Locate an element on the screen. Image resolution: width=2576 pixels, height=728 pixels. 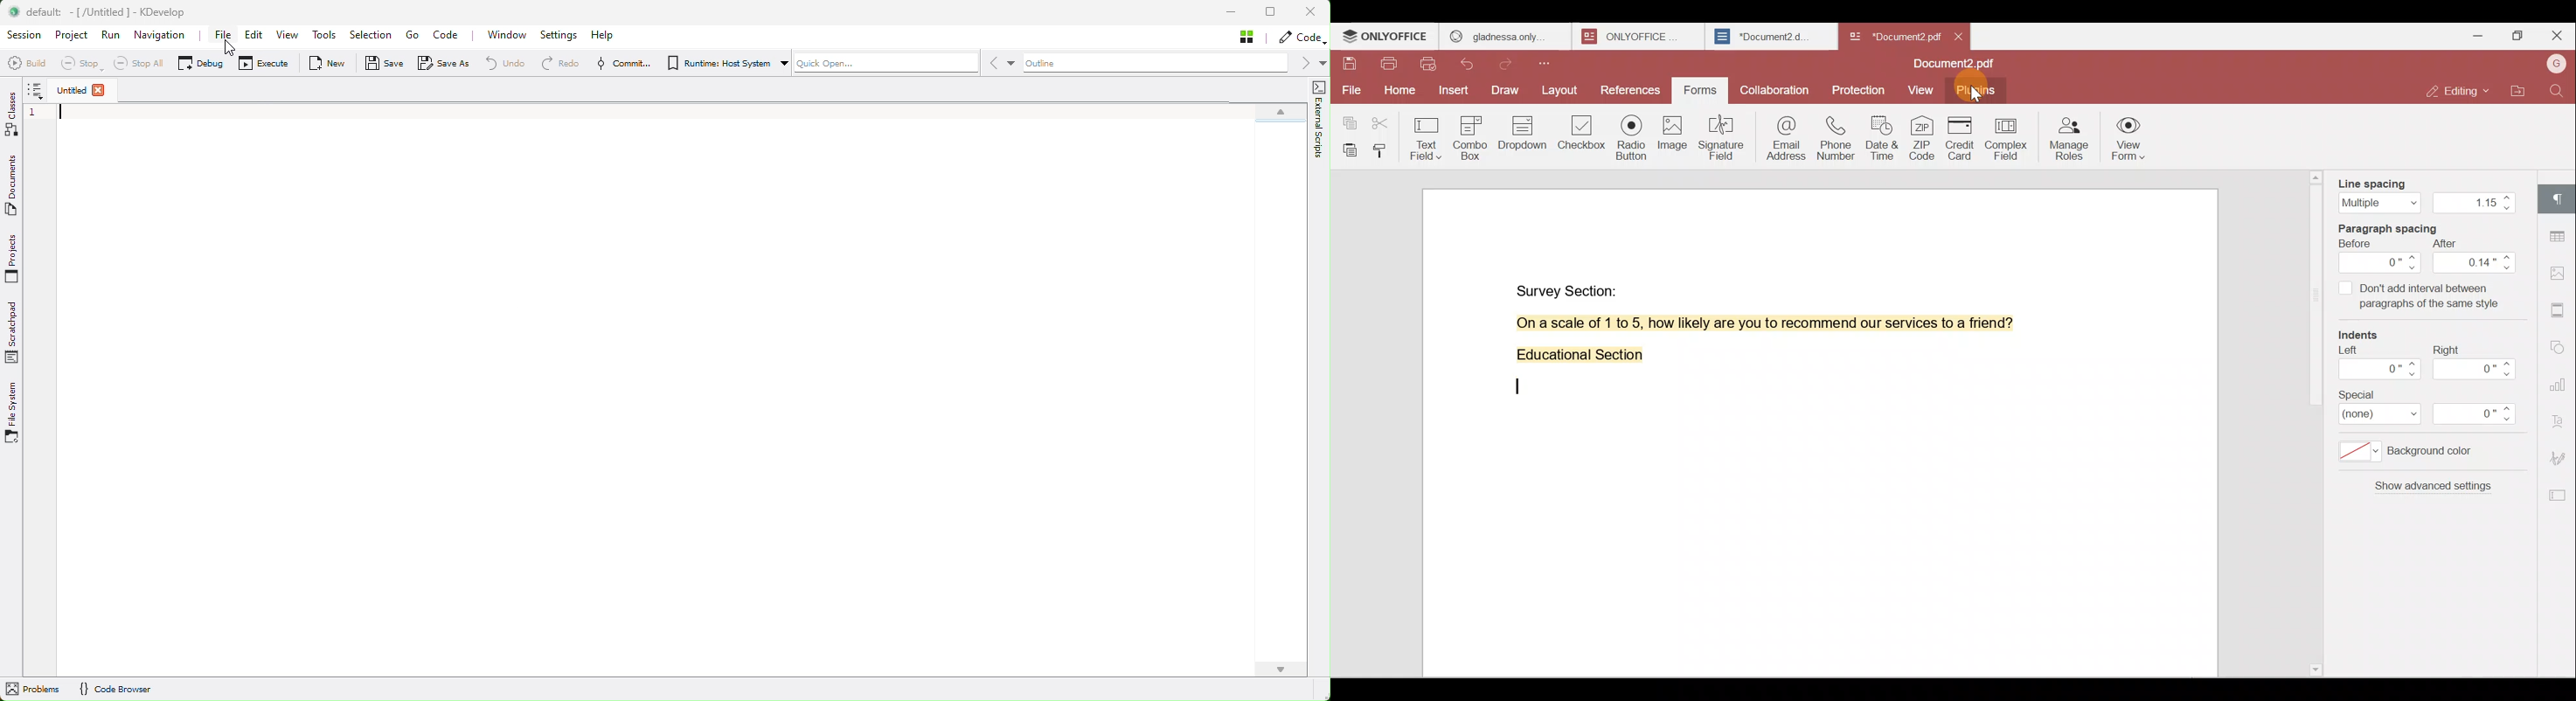
Insert is located at coordinates (1454, 92).